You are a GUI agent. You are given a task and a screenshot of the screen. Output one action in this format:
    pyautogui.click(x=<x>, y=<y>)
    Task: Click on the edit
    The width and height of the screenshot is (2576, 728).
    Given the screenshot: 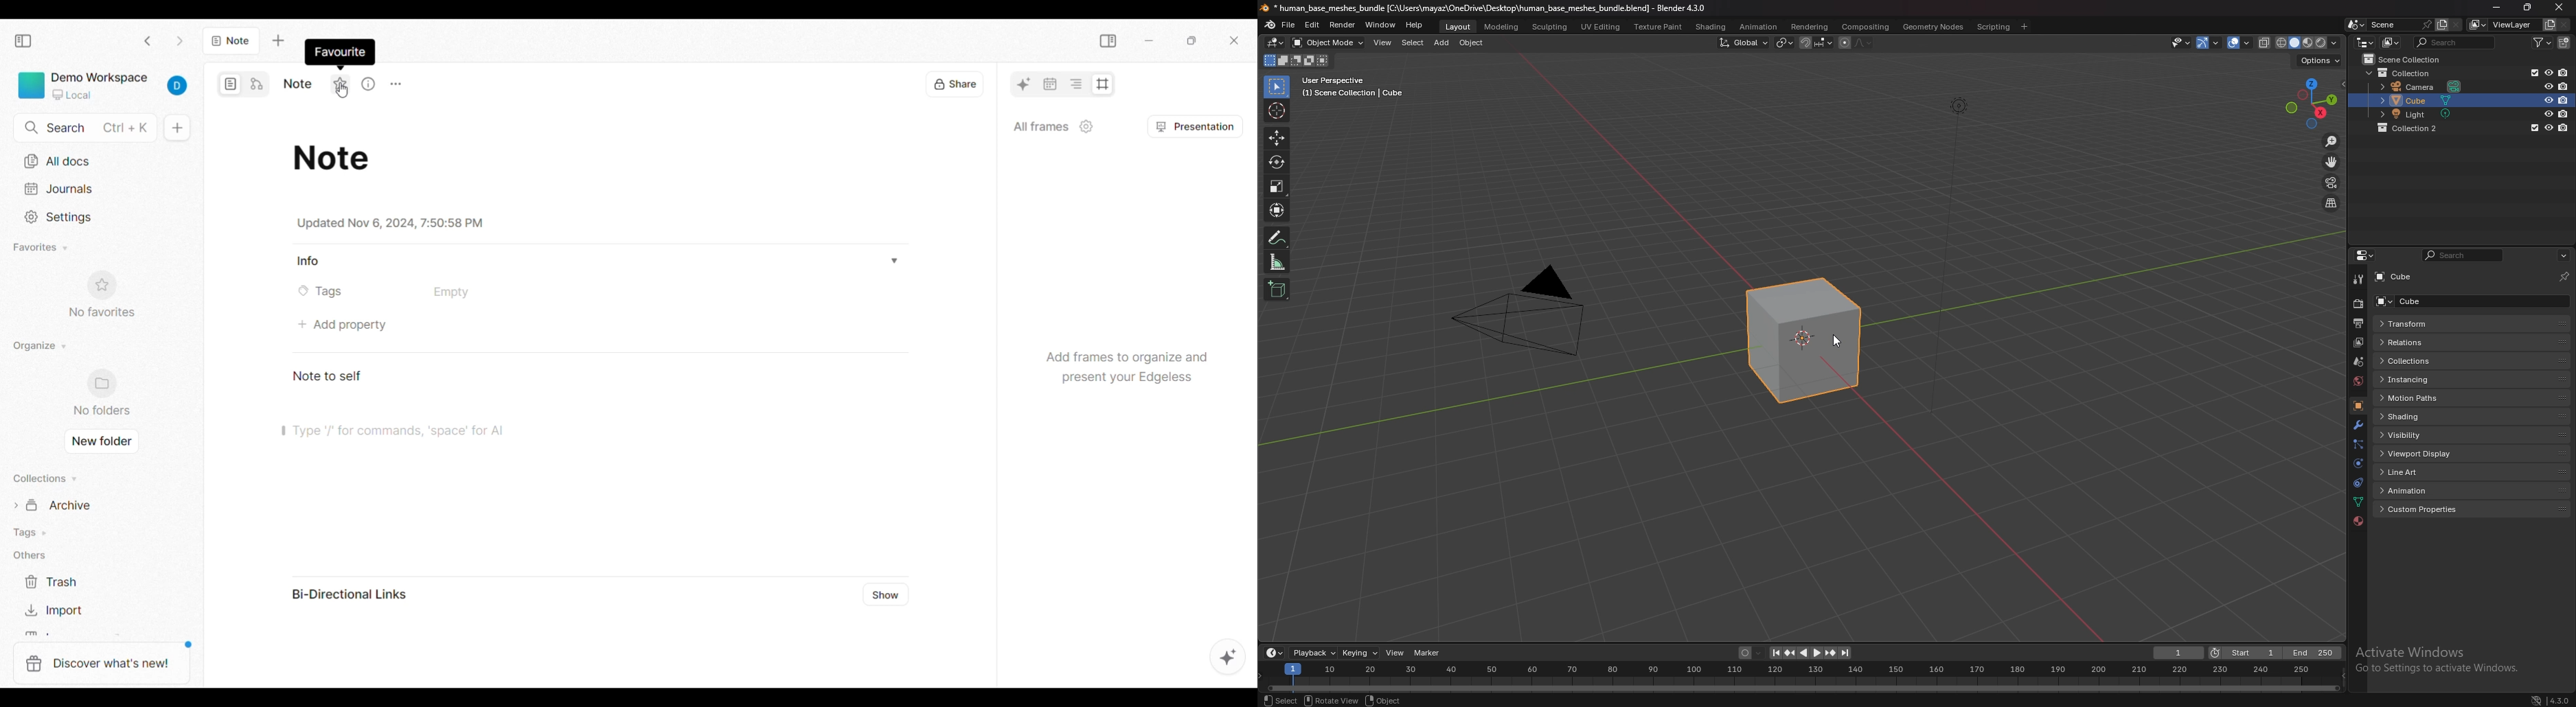 What is the action you would take?
    pyautogui.click(x=1312, y=26)
    